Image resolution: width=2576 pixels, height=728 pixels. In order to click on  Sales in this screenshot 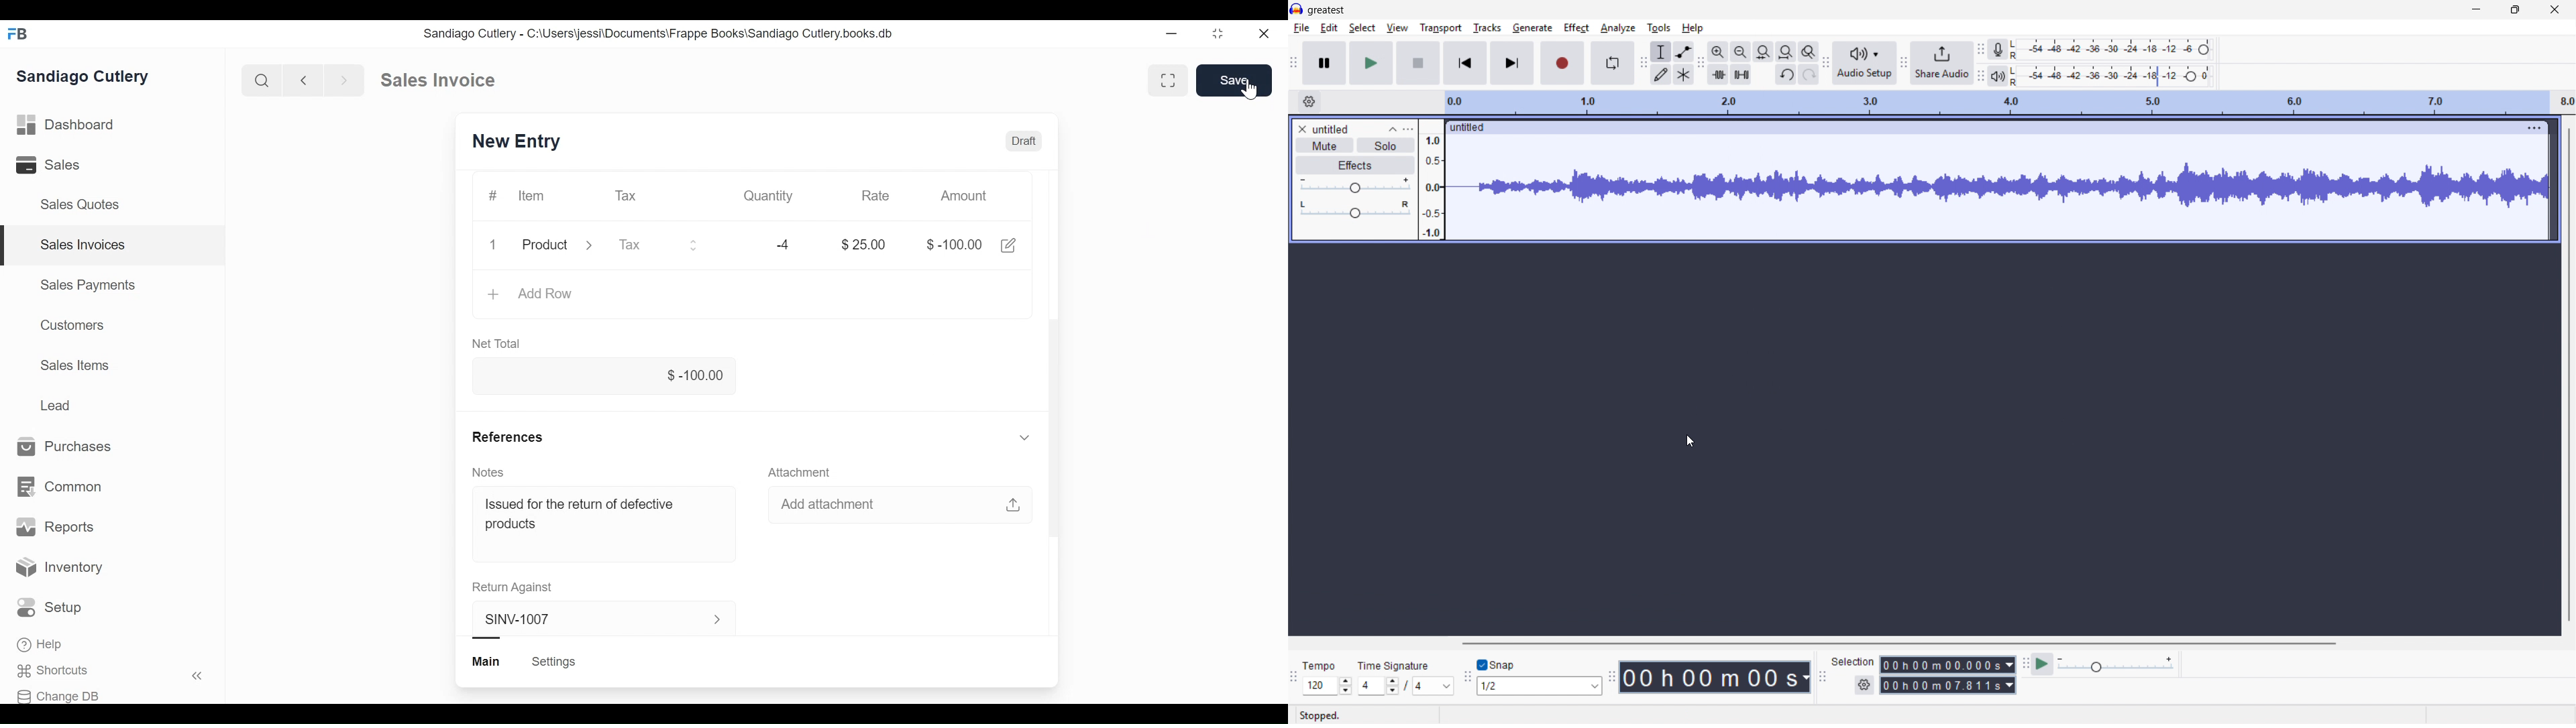, I will do `click(46, 164)`.